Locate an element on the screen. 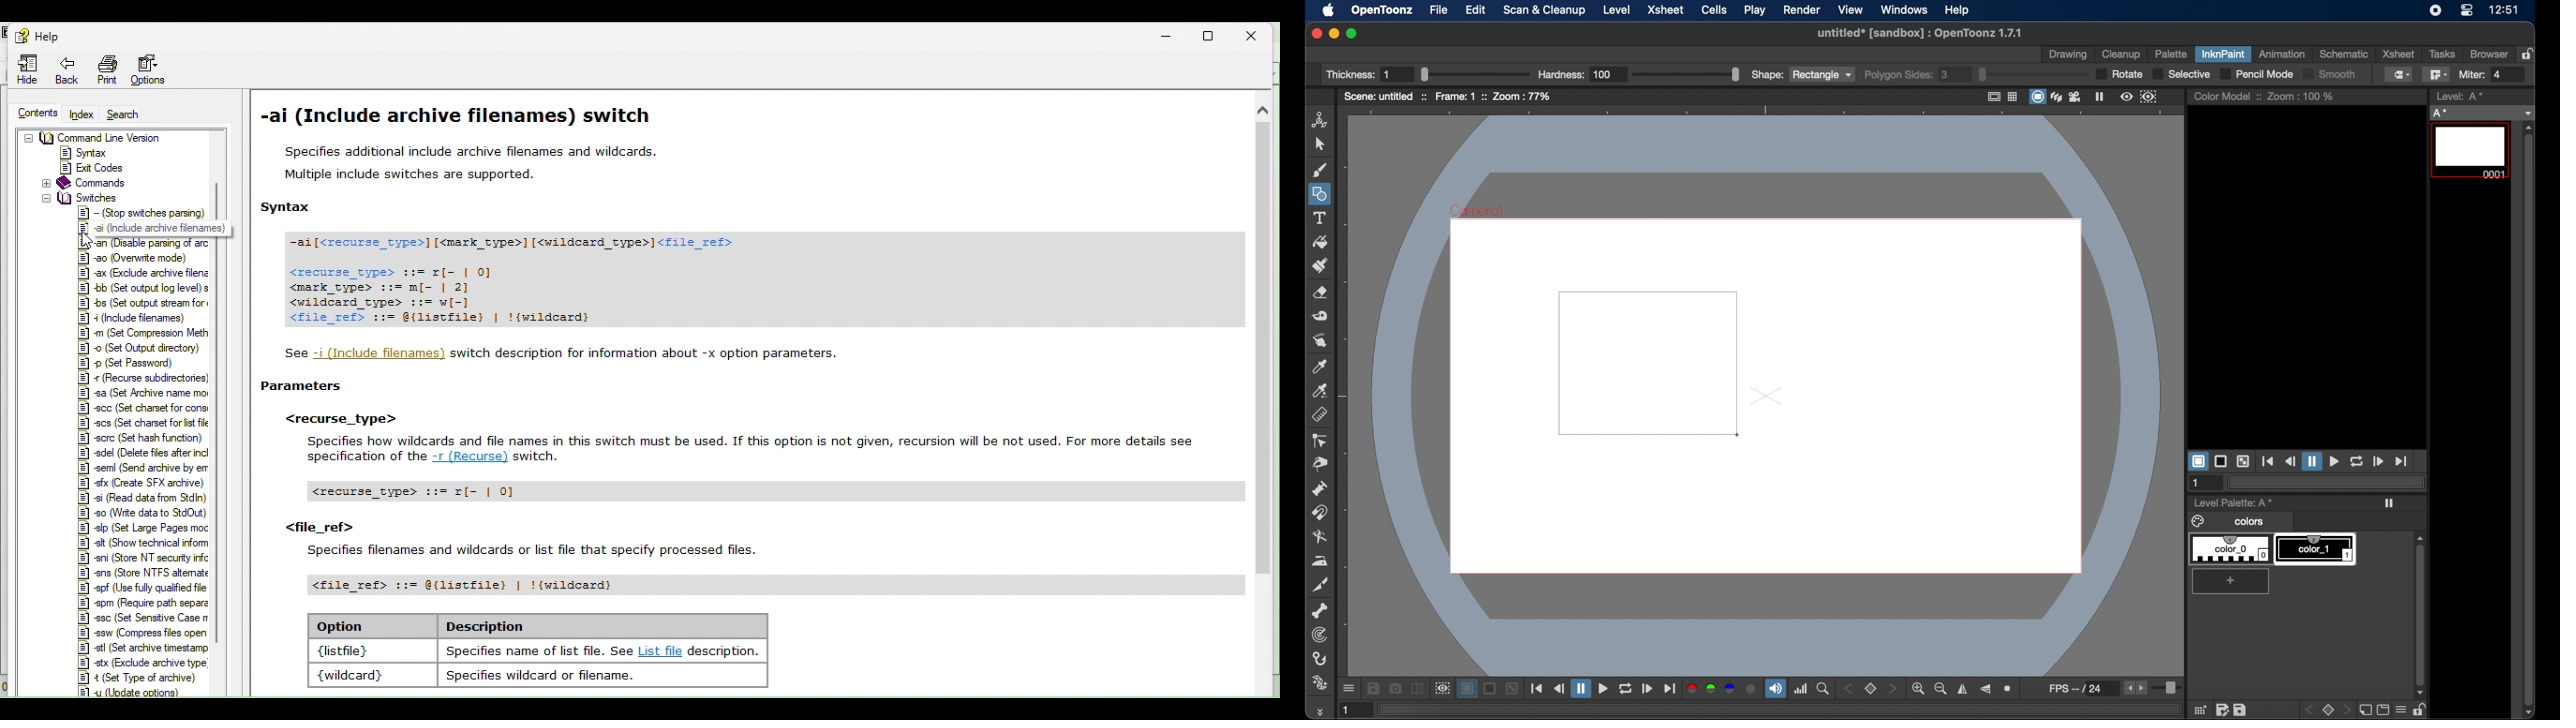 Image resolution: width=2576 pixels, height=728 pixels. set large pages is located at coordinates (144, 527).